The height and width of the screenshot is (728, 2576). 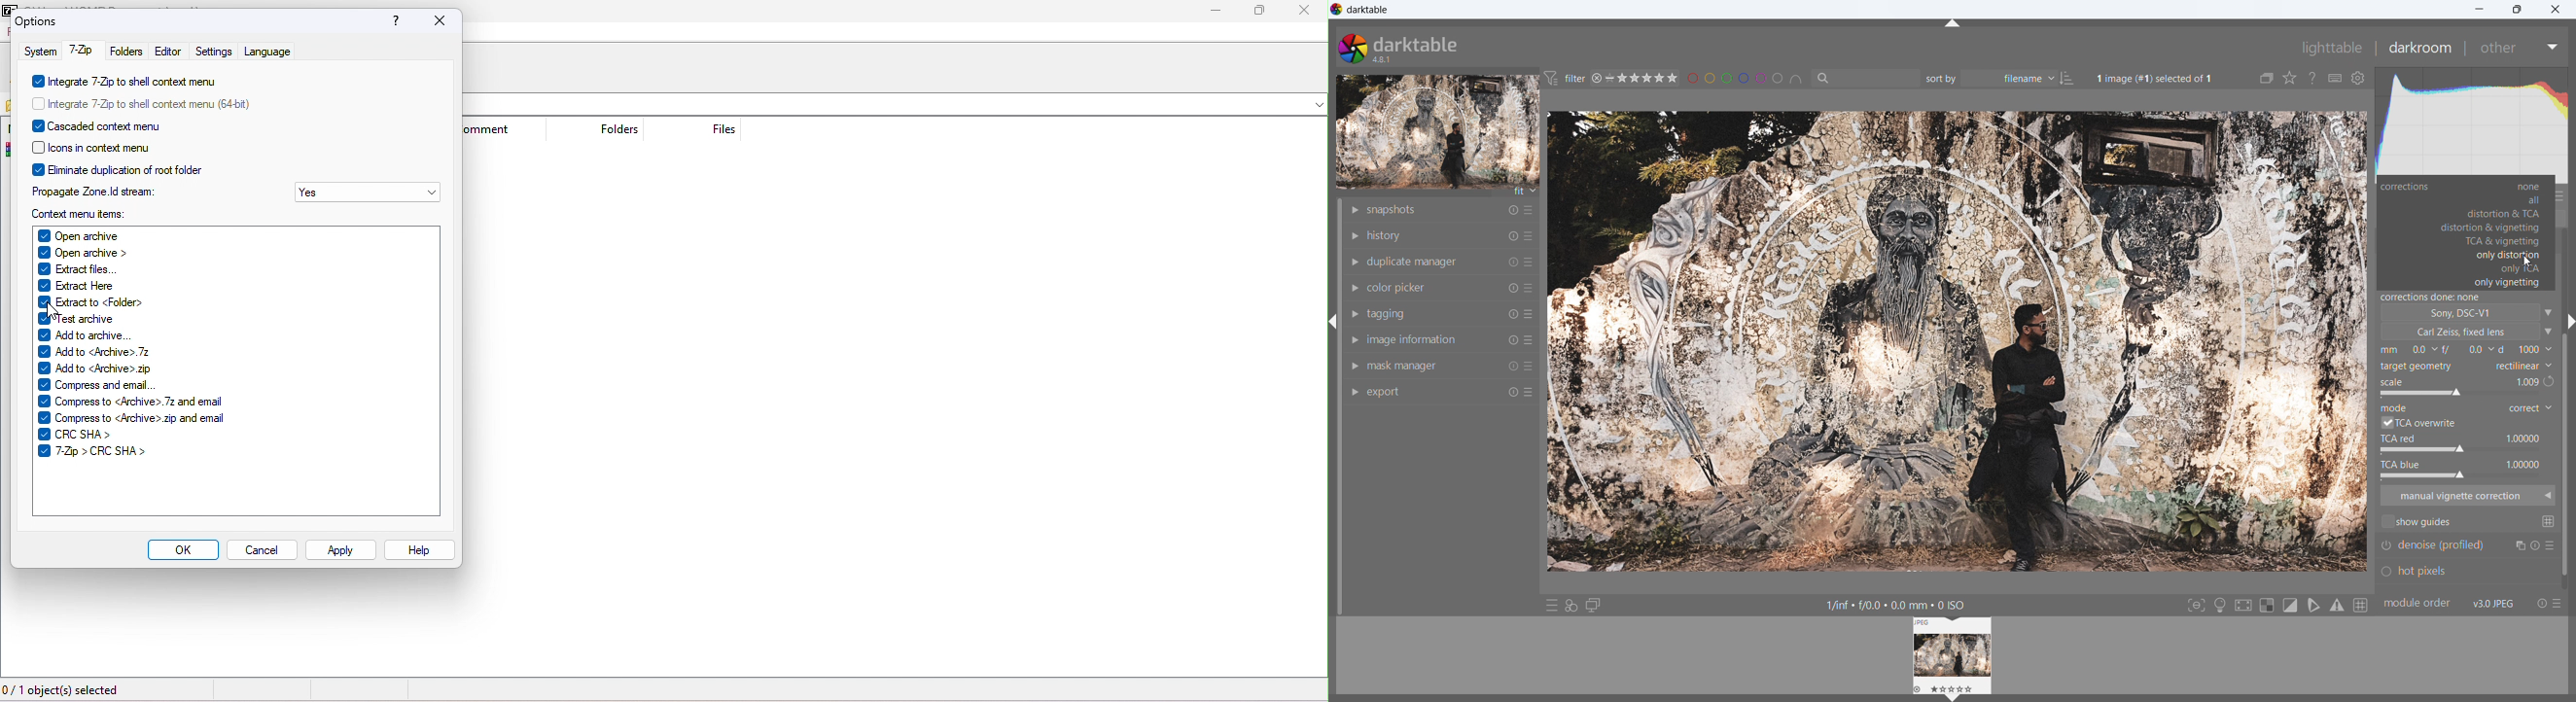 I want to click on duplicate manager, so click(x=1414, y=262).